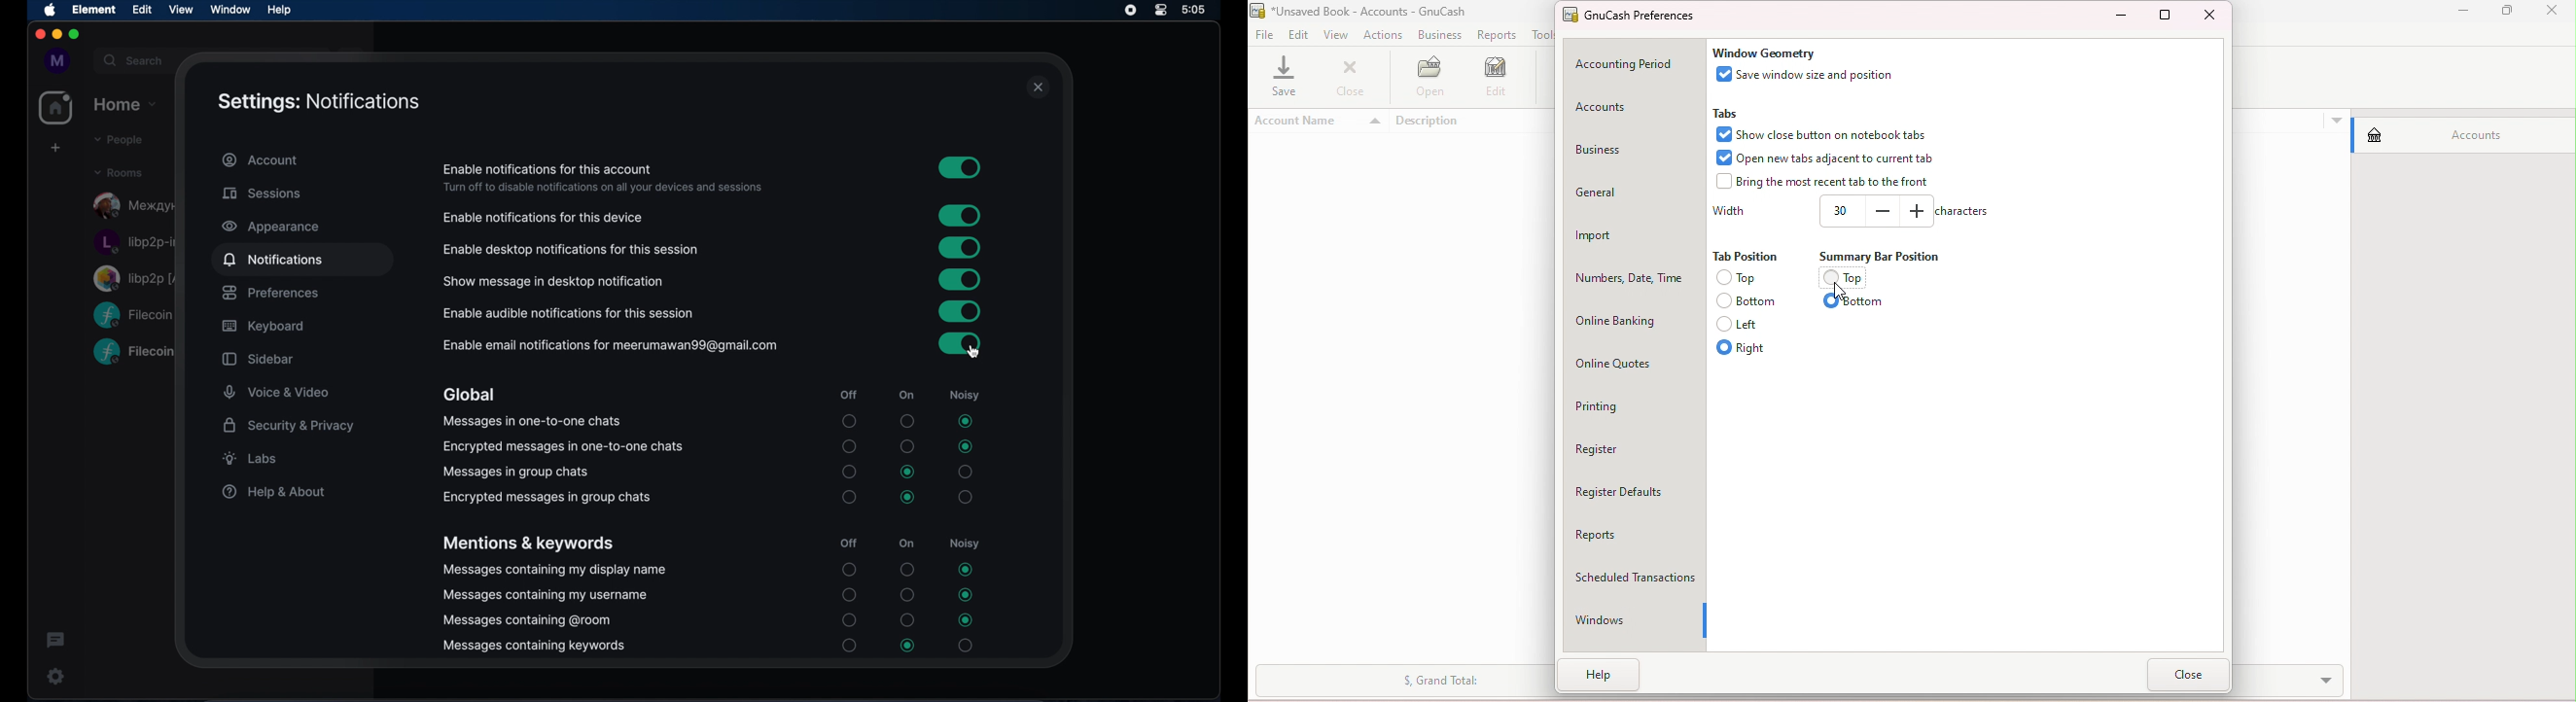 This screenshot has width=2576, height=728. Describe the element at coordinates (960, 343) in the screenshot. I see `toggle button` at that location.